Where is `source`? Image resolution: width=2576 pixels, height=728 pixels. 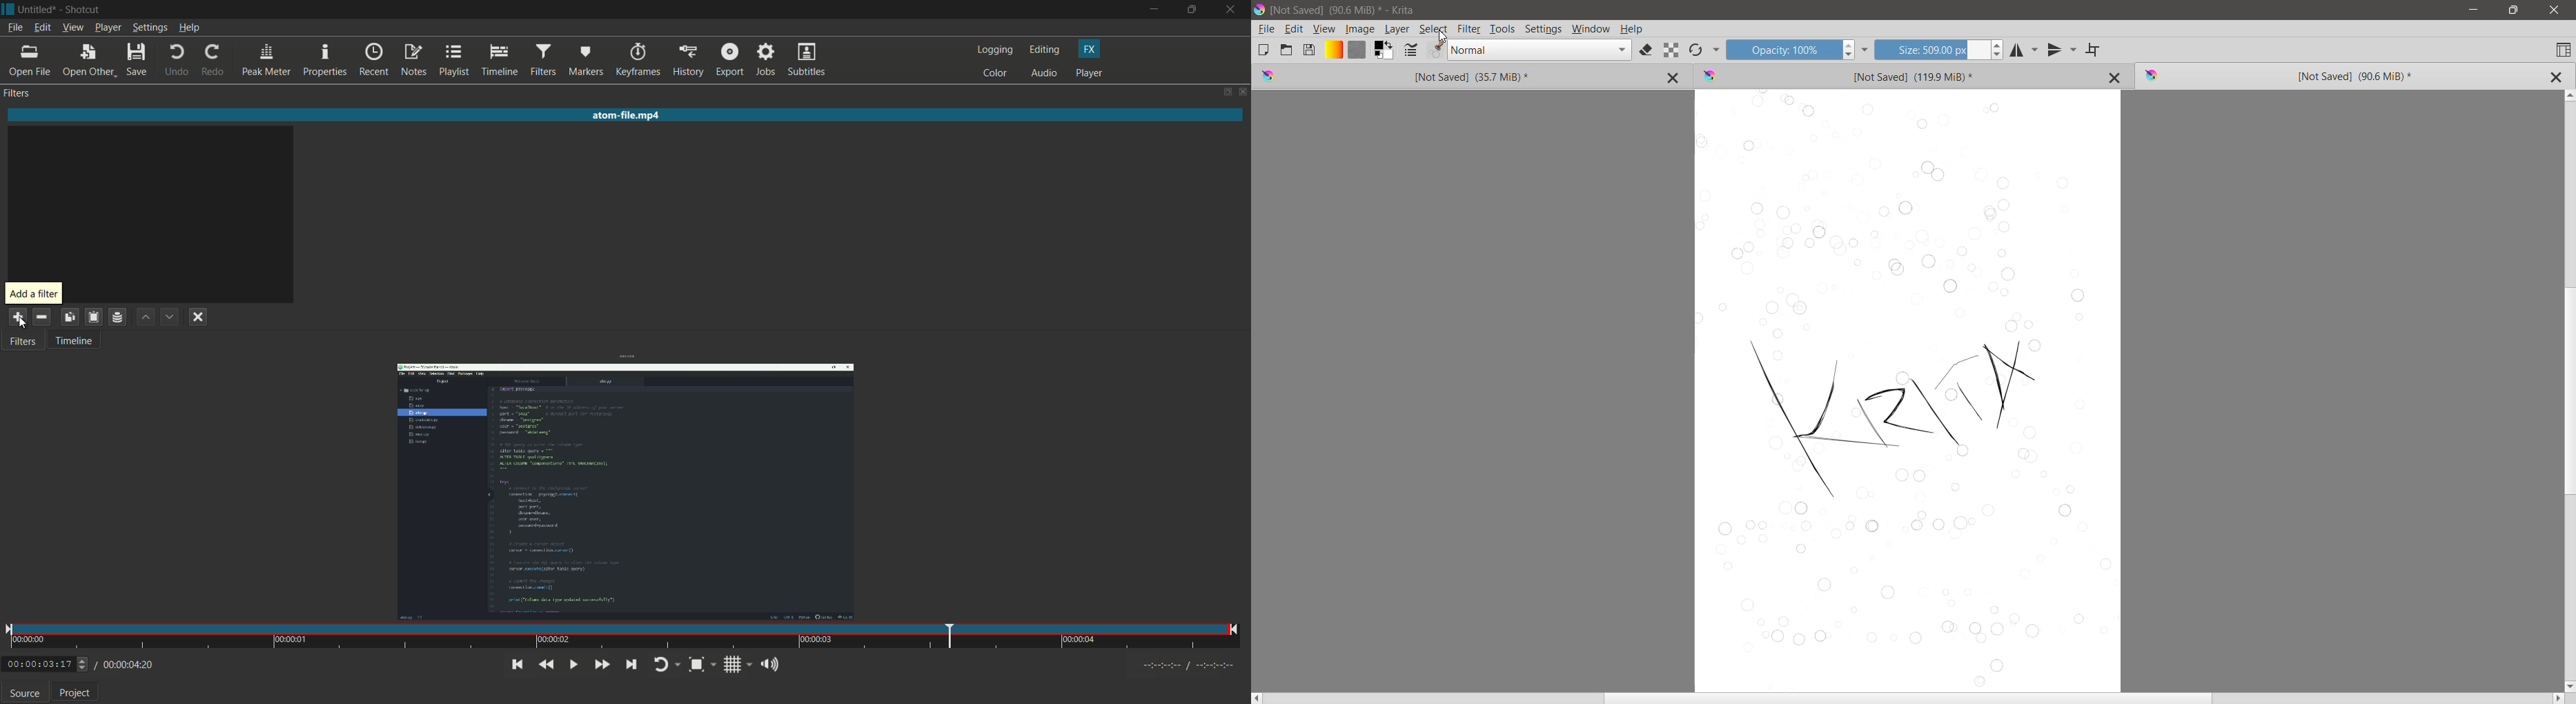
source is located at coordinates (25, 695).